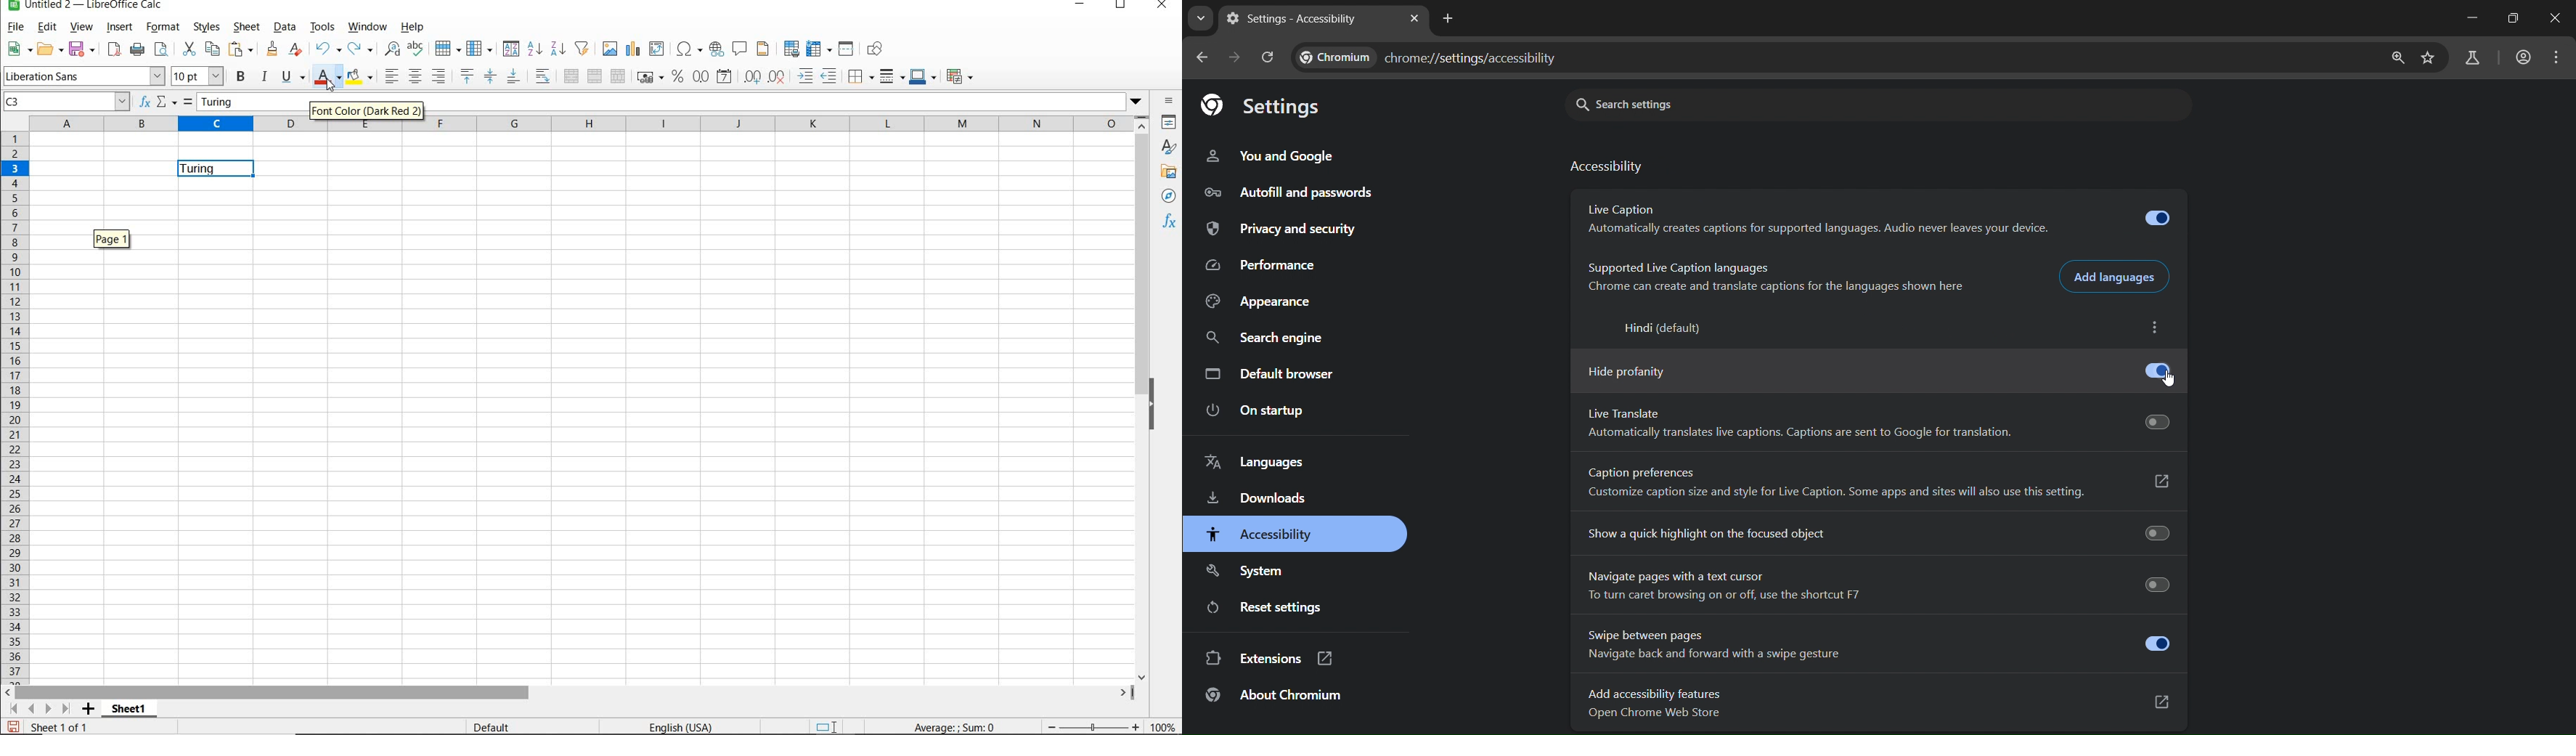 This screenshot has width=2576, height=756. Describe the element at coordinates (1201, 21) in the screenshot. I see `search tab` at that location.